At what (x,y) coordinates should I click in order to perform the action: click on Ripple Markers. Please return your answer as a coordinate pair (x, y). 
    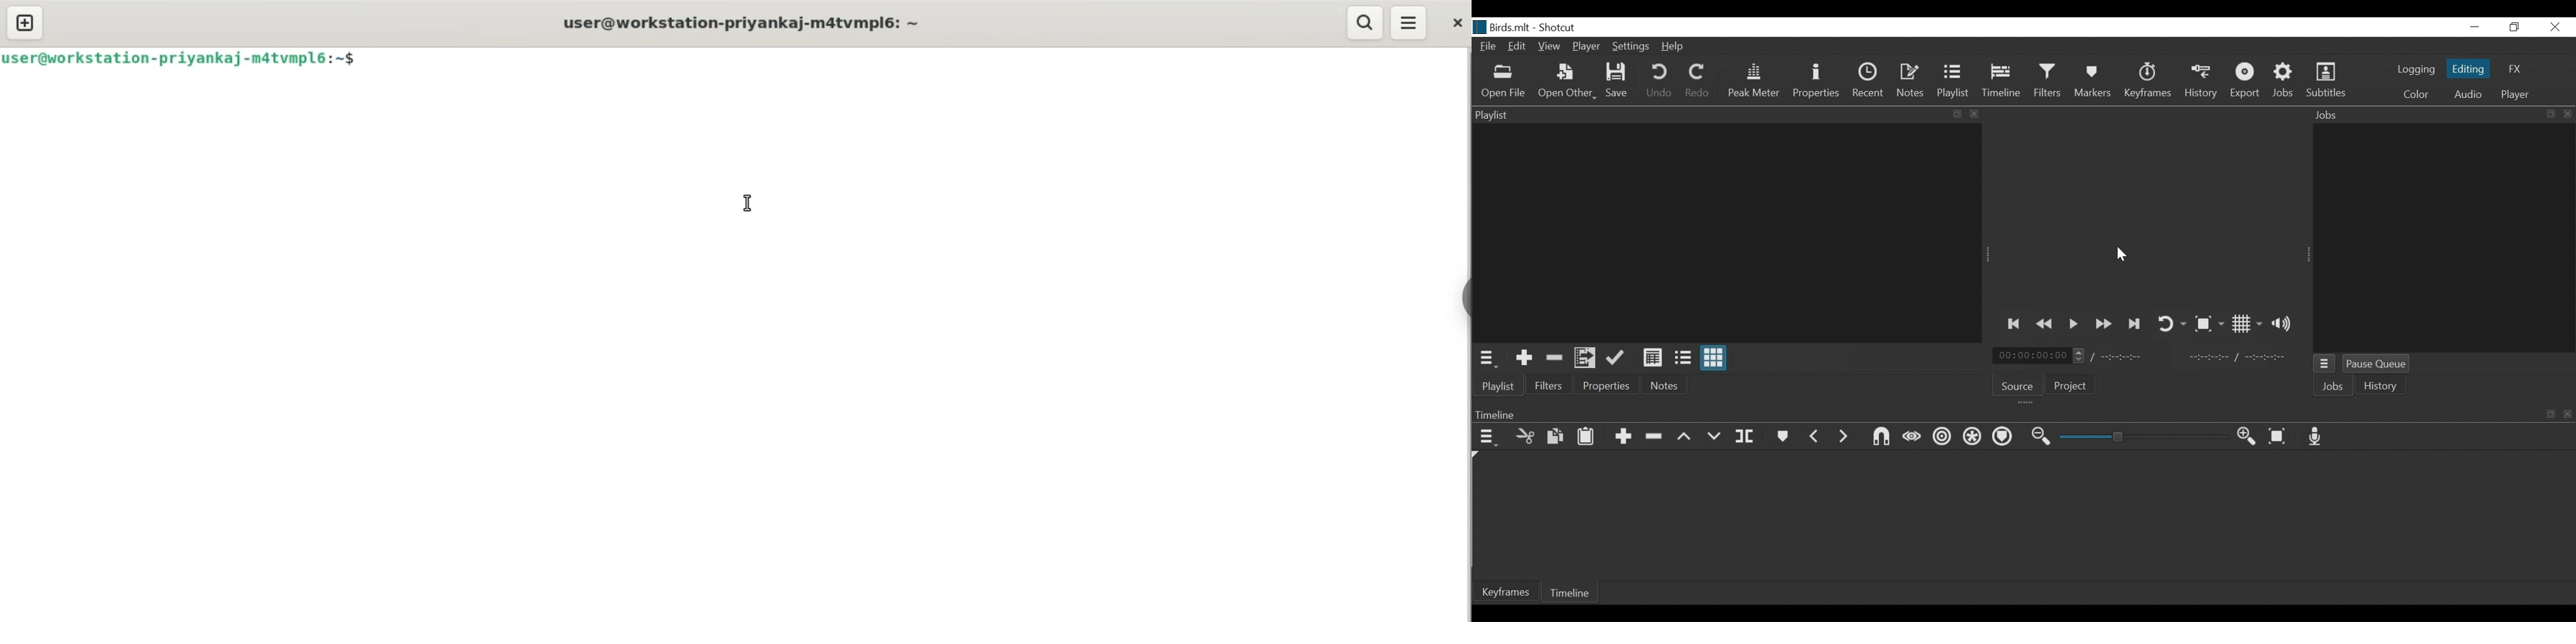
    Looking at the image, I should click on (2005, 437).